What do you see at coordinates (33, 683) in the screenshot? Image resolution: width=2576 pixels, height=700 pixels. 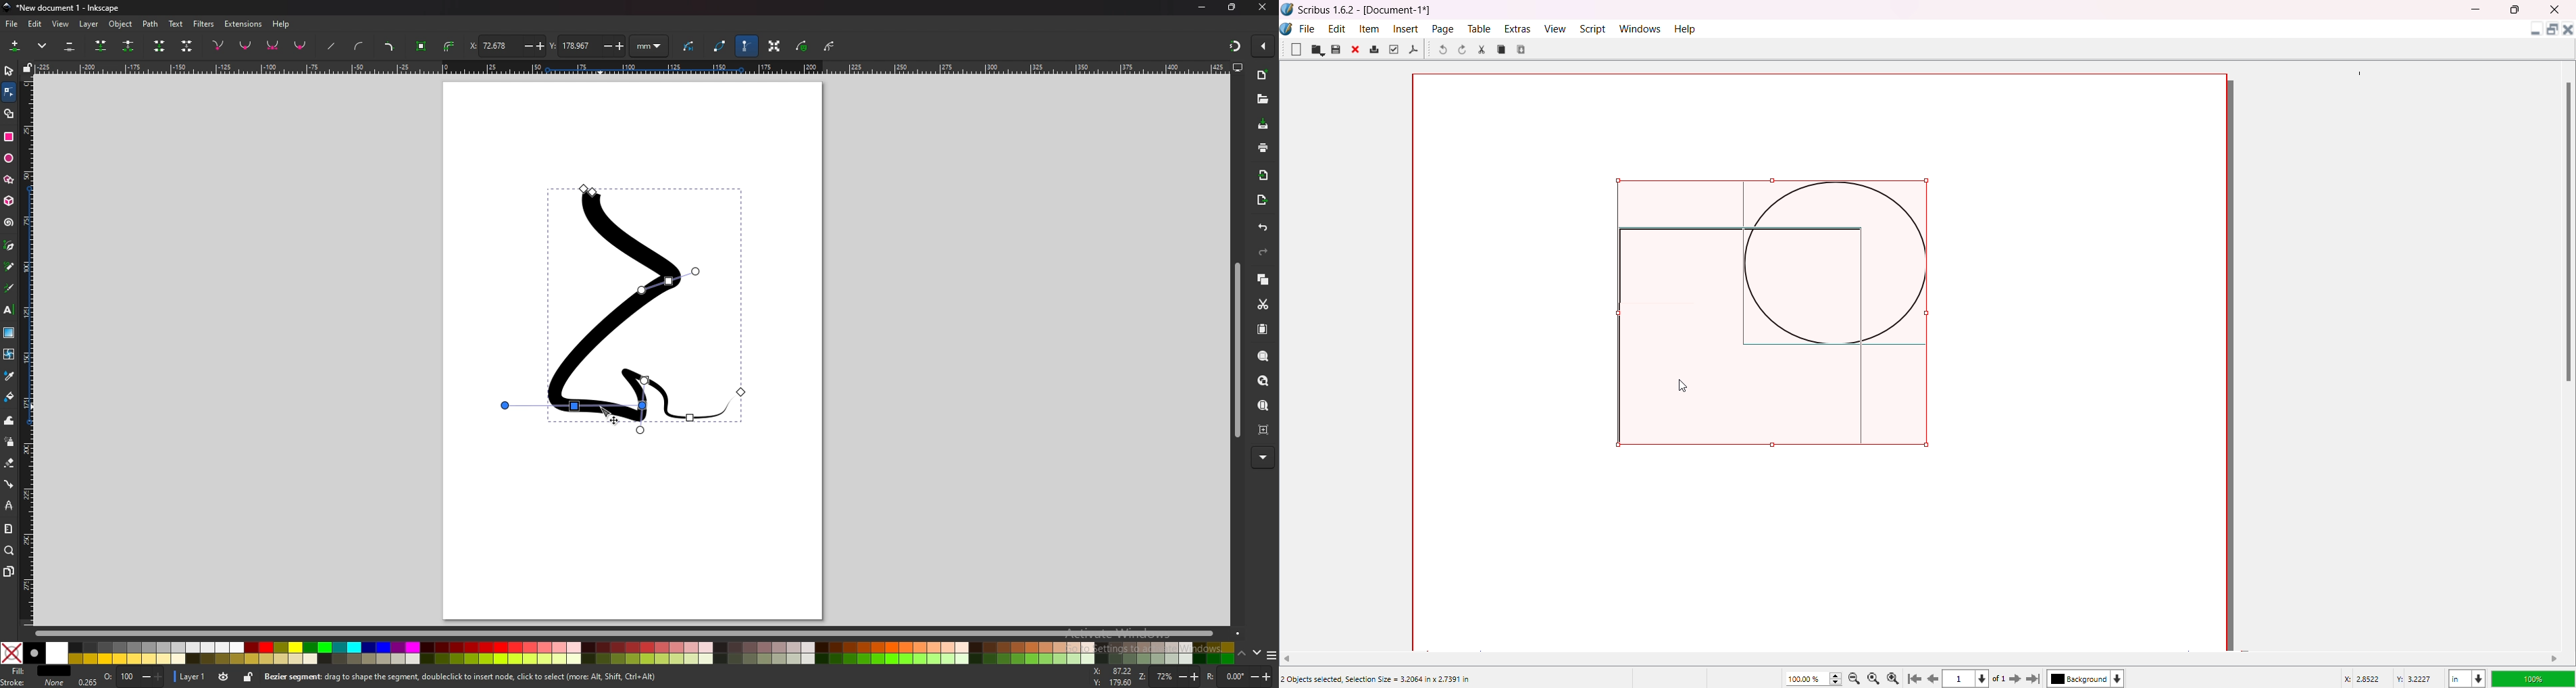 I see `stroke` at bounding box center [33, 683].